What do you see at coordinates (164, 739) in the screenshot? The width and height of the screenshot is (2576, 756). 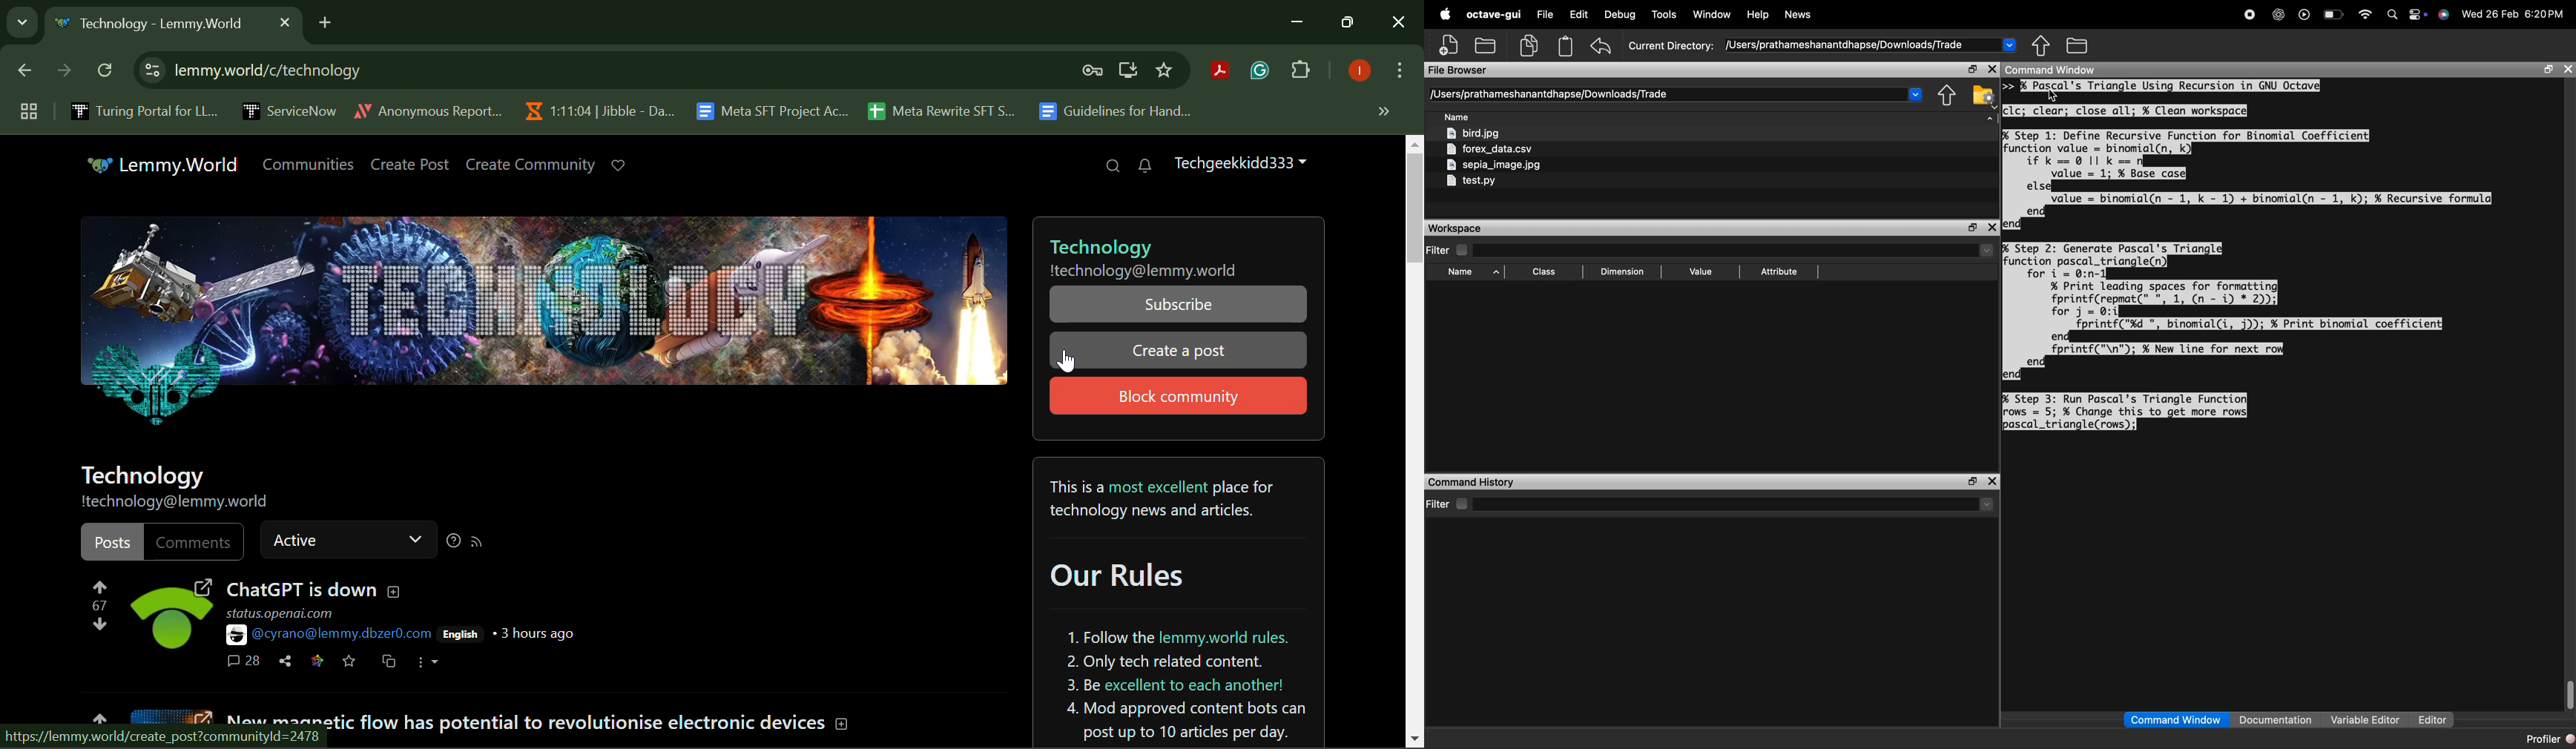 I see `Webpage Link` at bounding box center [164, 739].